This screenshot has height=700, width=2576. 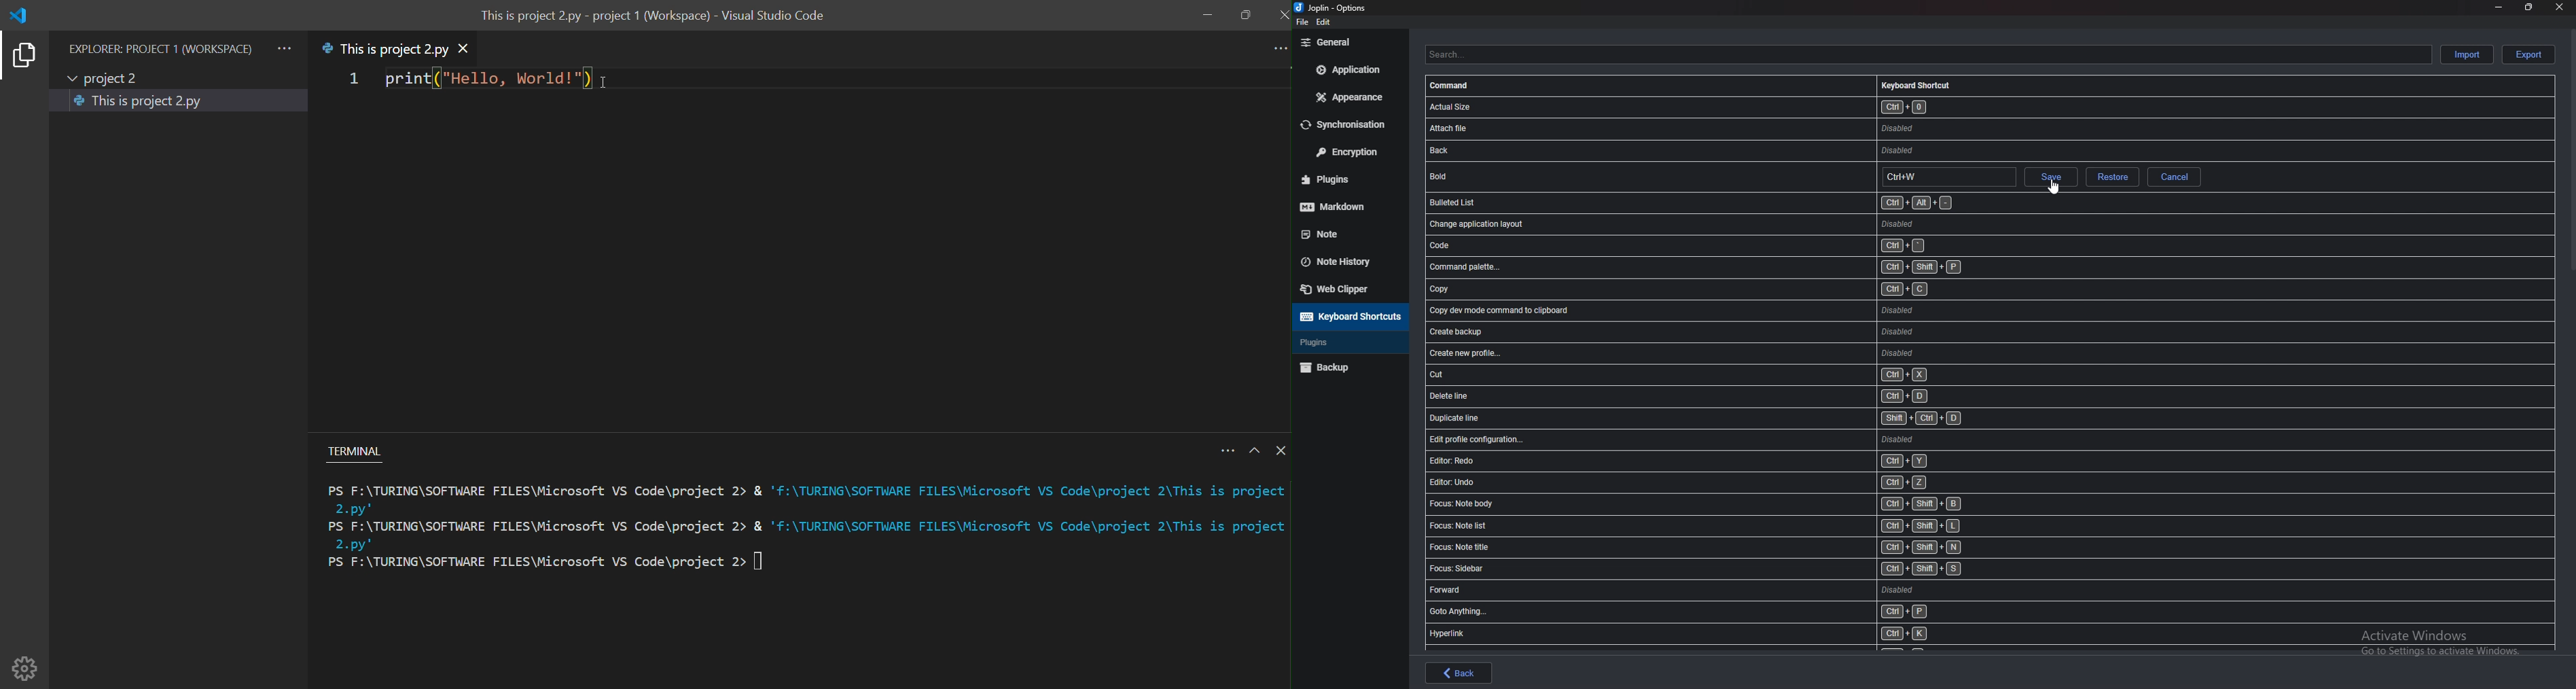 I want to click on current open project, so click(x=112, y=79).